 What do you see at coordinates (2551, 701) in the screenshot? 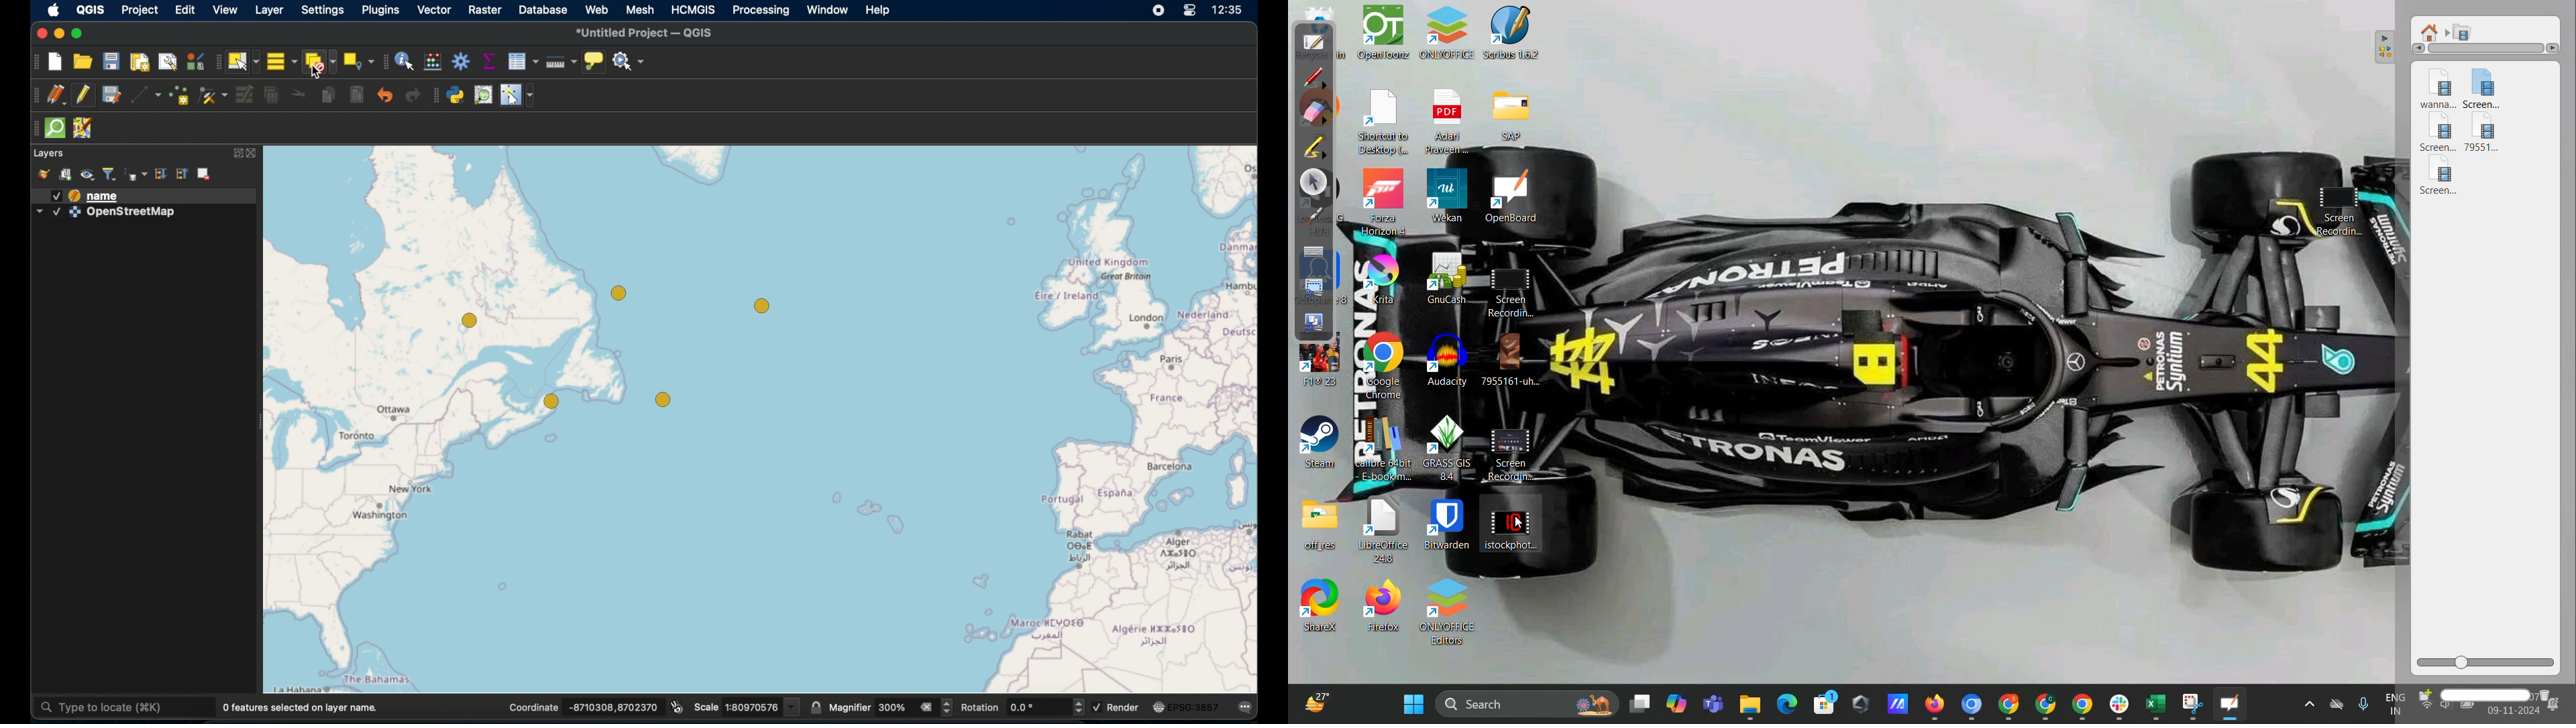
I see `delete` at bounding box center [2551, 701].